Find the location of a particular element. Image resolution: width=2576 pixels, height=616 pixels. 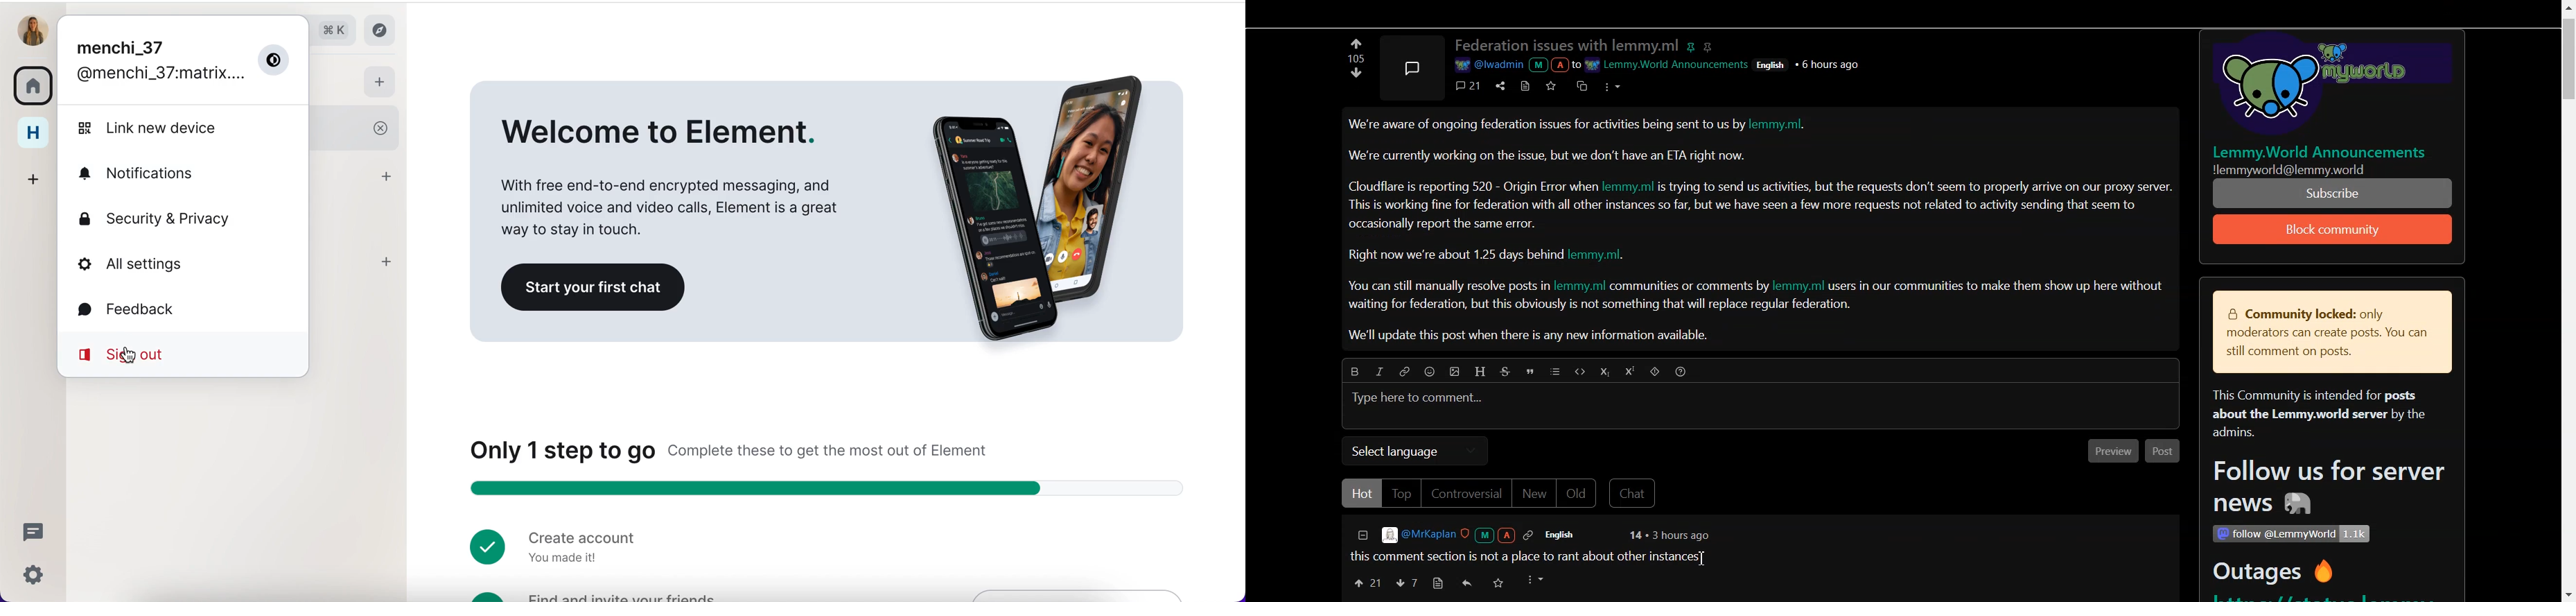

lemmy.ml is located at coordinates (1800, 286).